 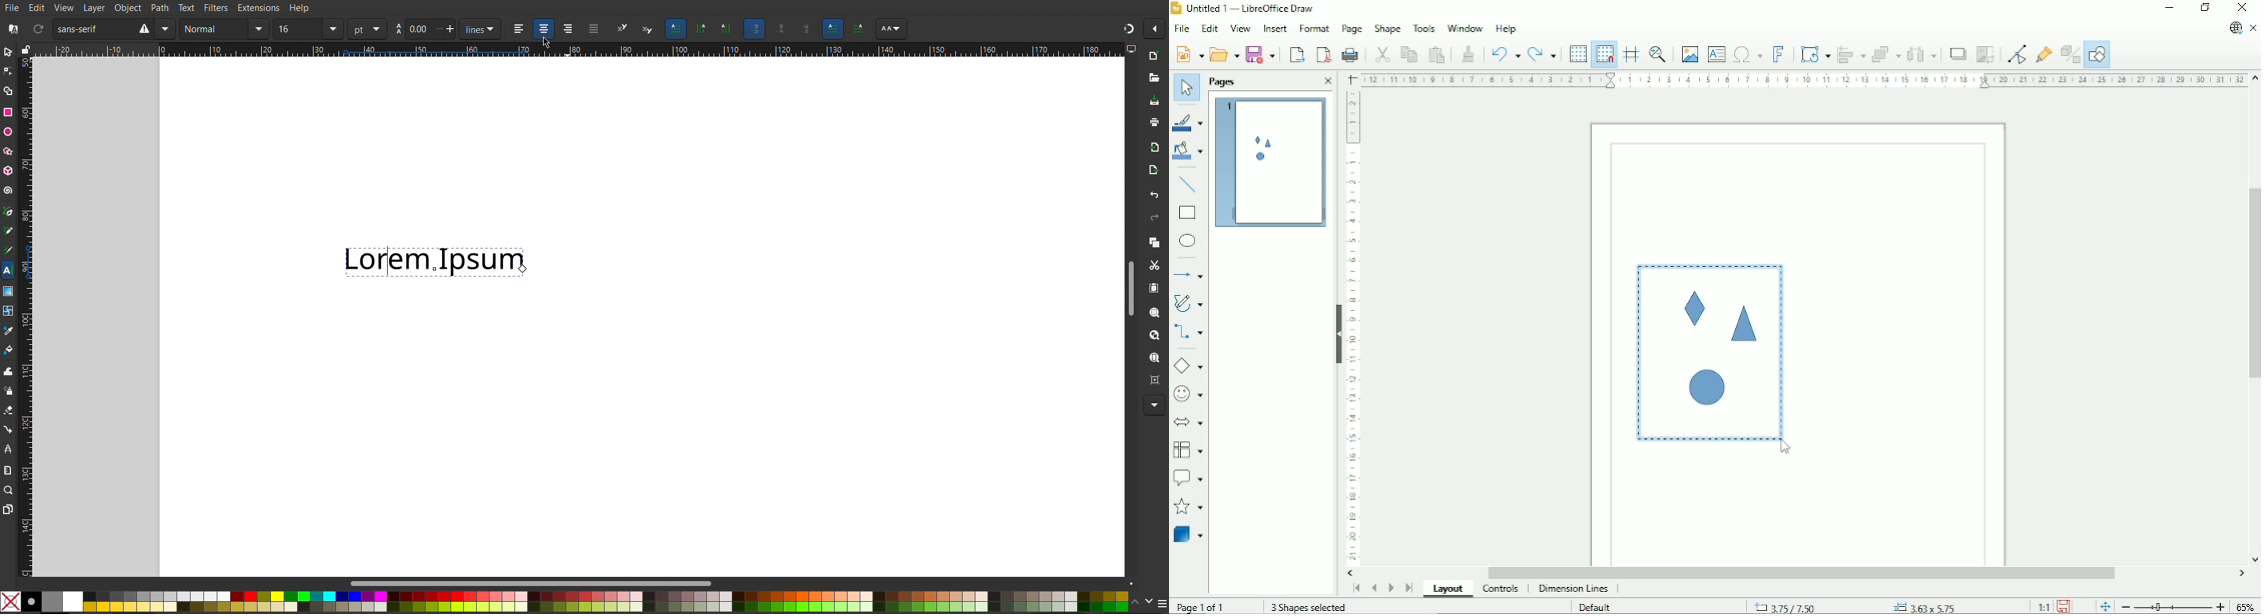 What do you see at coordinates (1355, 589) in the screenshot?
I see `Scroll to first page` at bounding box center [1355, 589].